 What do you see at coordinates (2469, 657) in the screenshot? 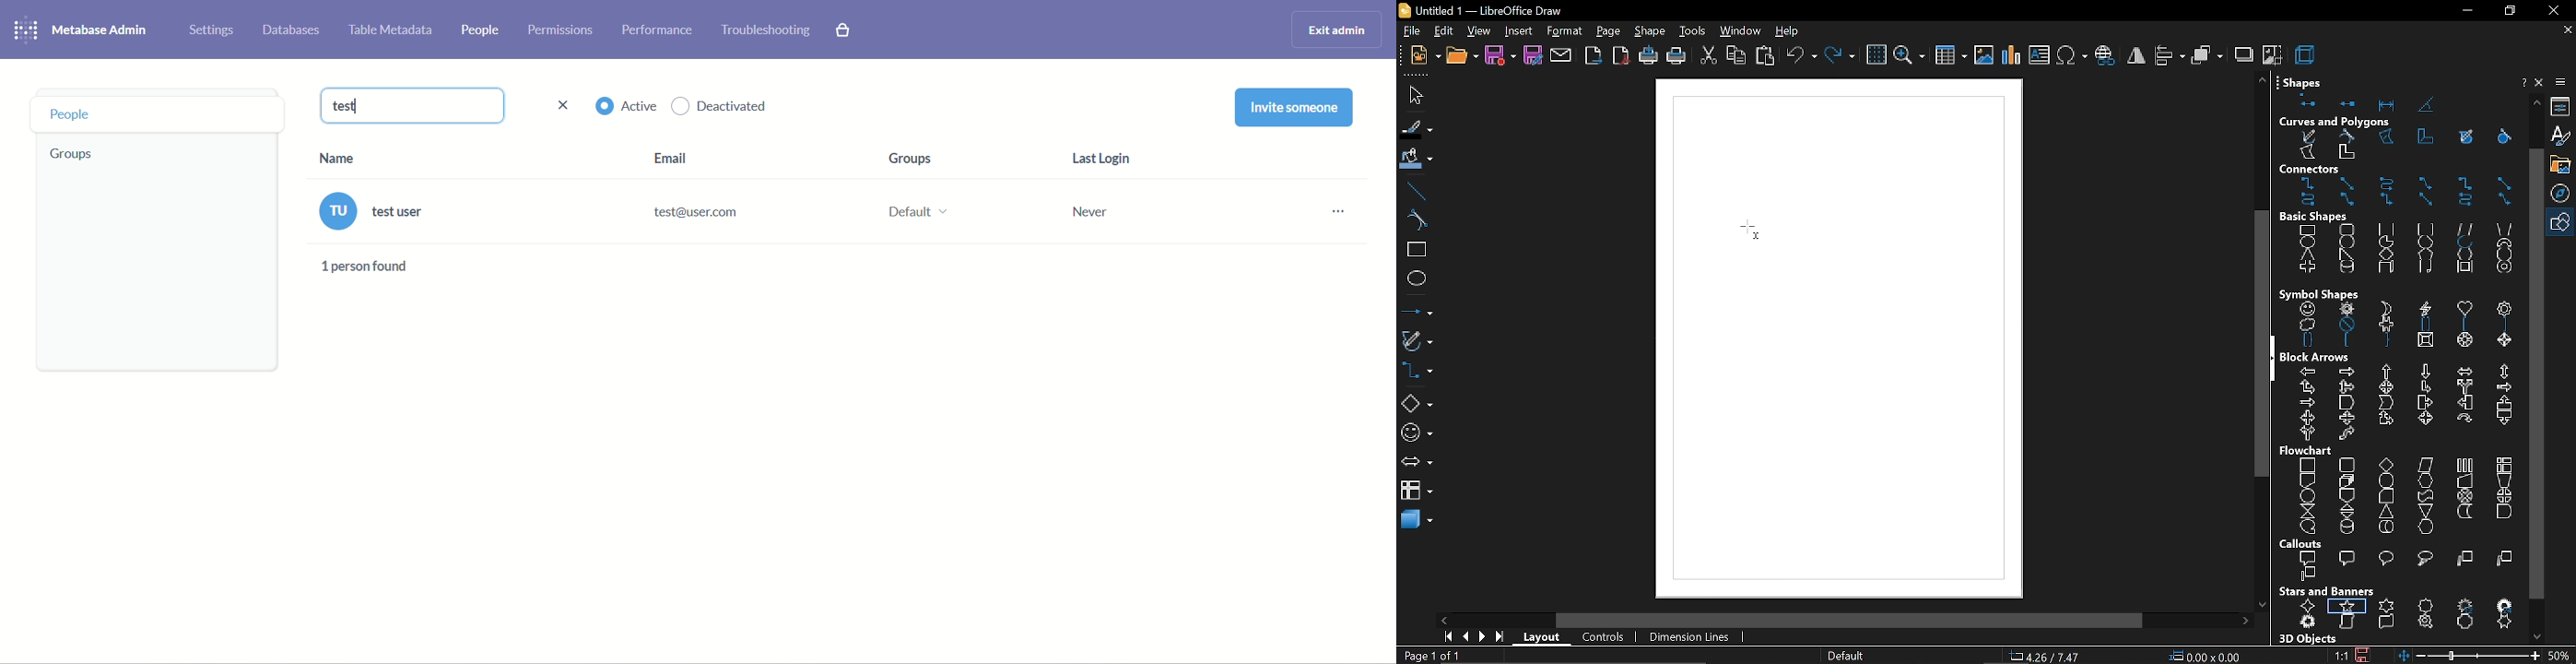
I see `change zoom` at bounding box center [2469, 657].